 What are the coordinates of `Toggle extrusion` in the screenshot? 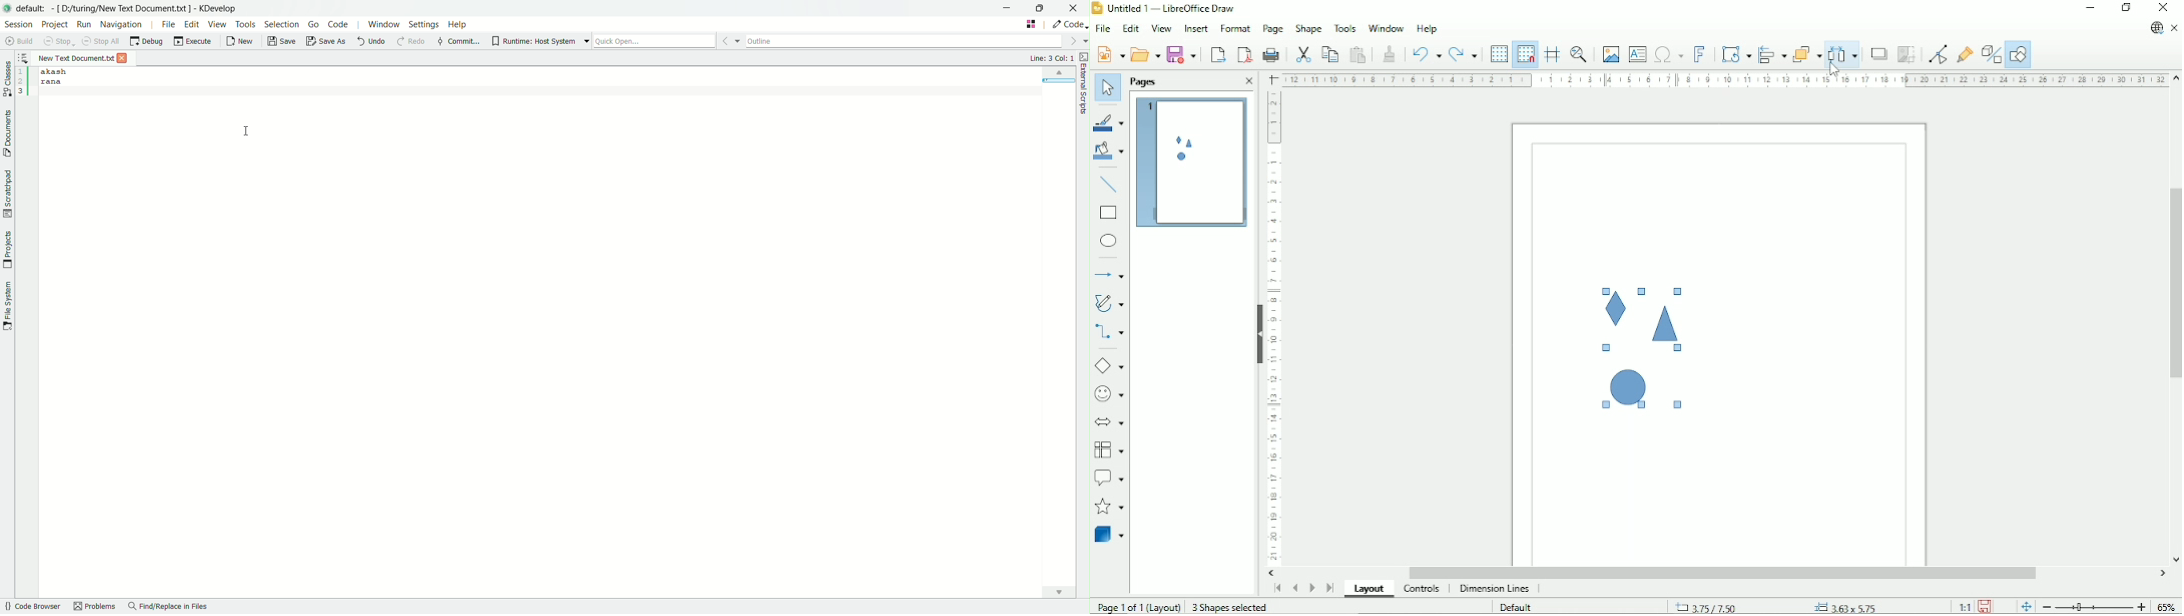 It's located at (1991, 55).